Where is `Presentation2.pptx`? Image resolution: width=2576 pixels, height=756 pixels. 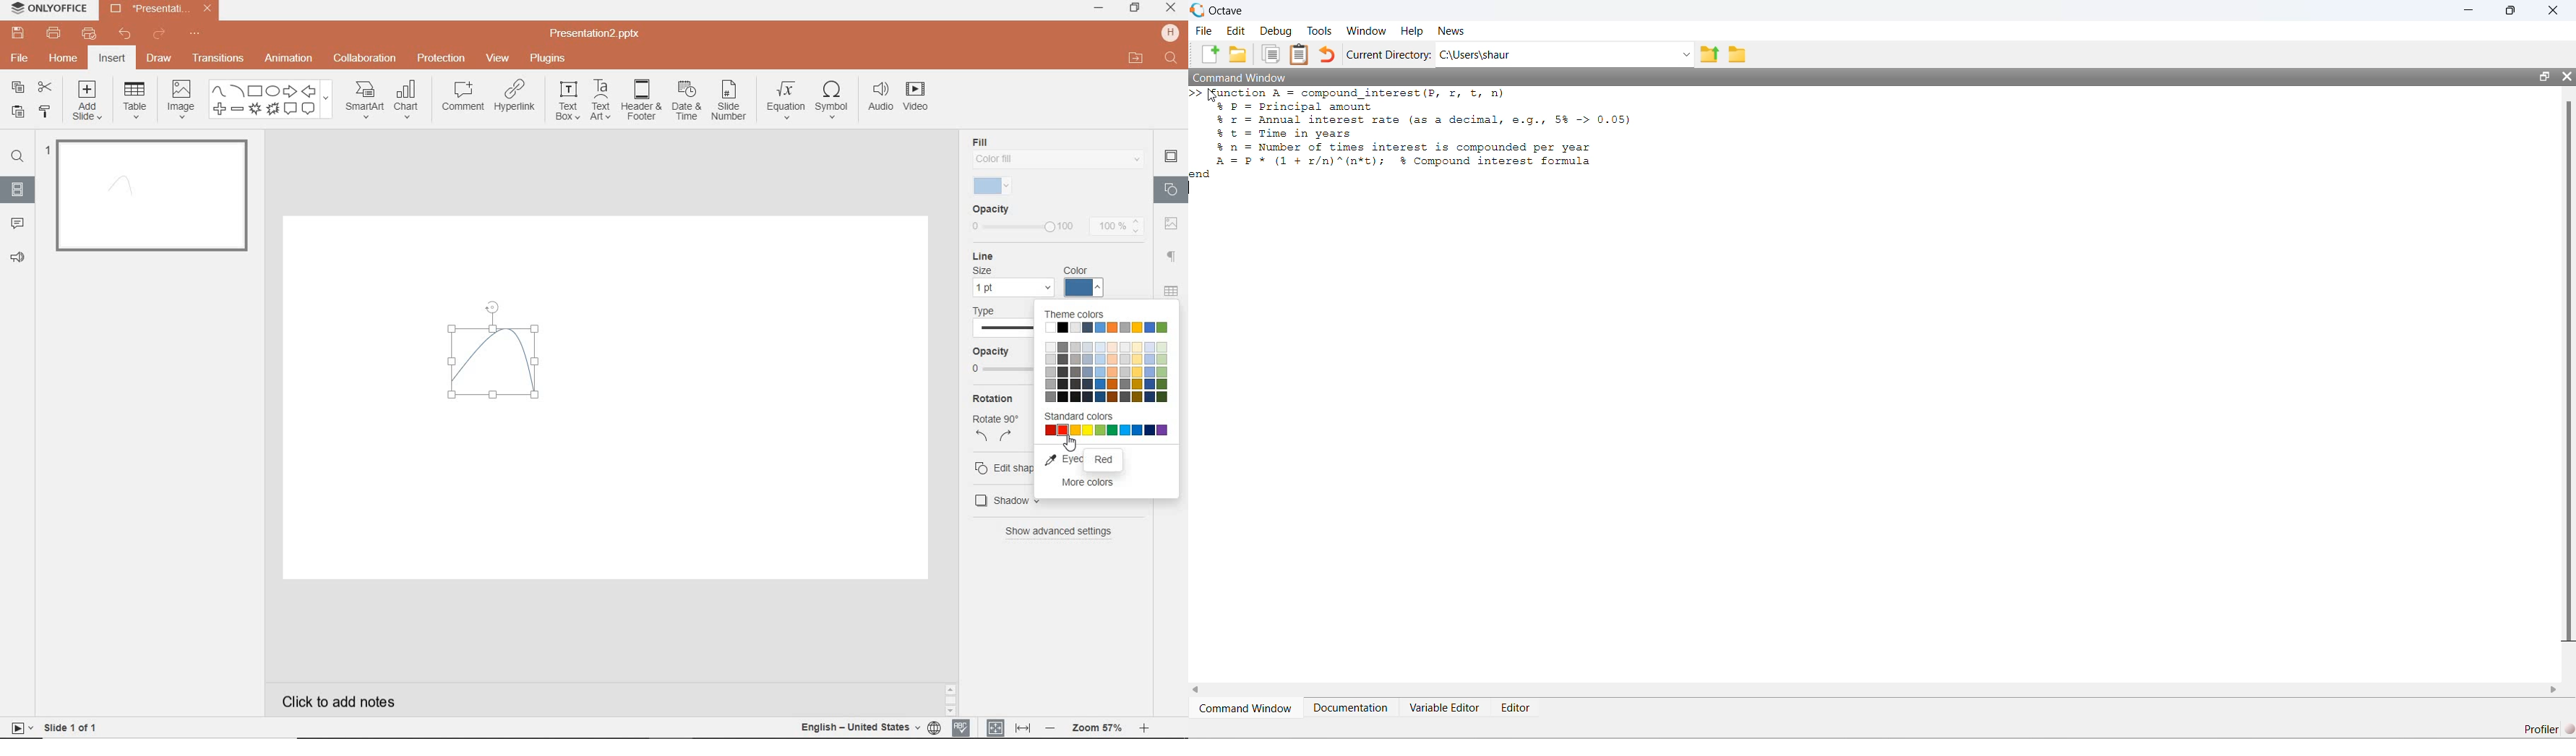
Presentation2.pptx is located at coordinates (596, 35).